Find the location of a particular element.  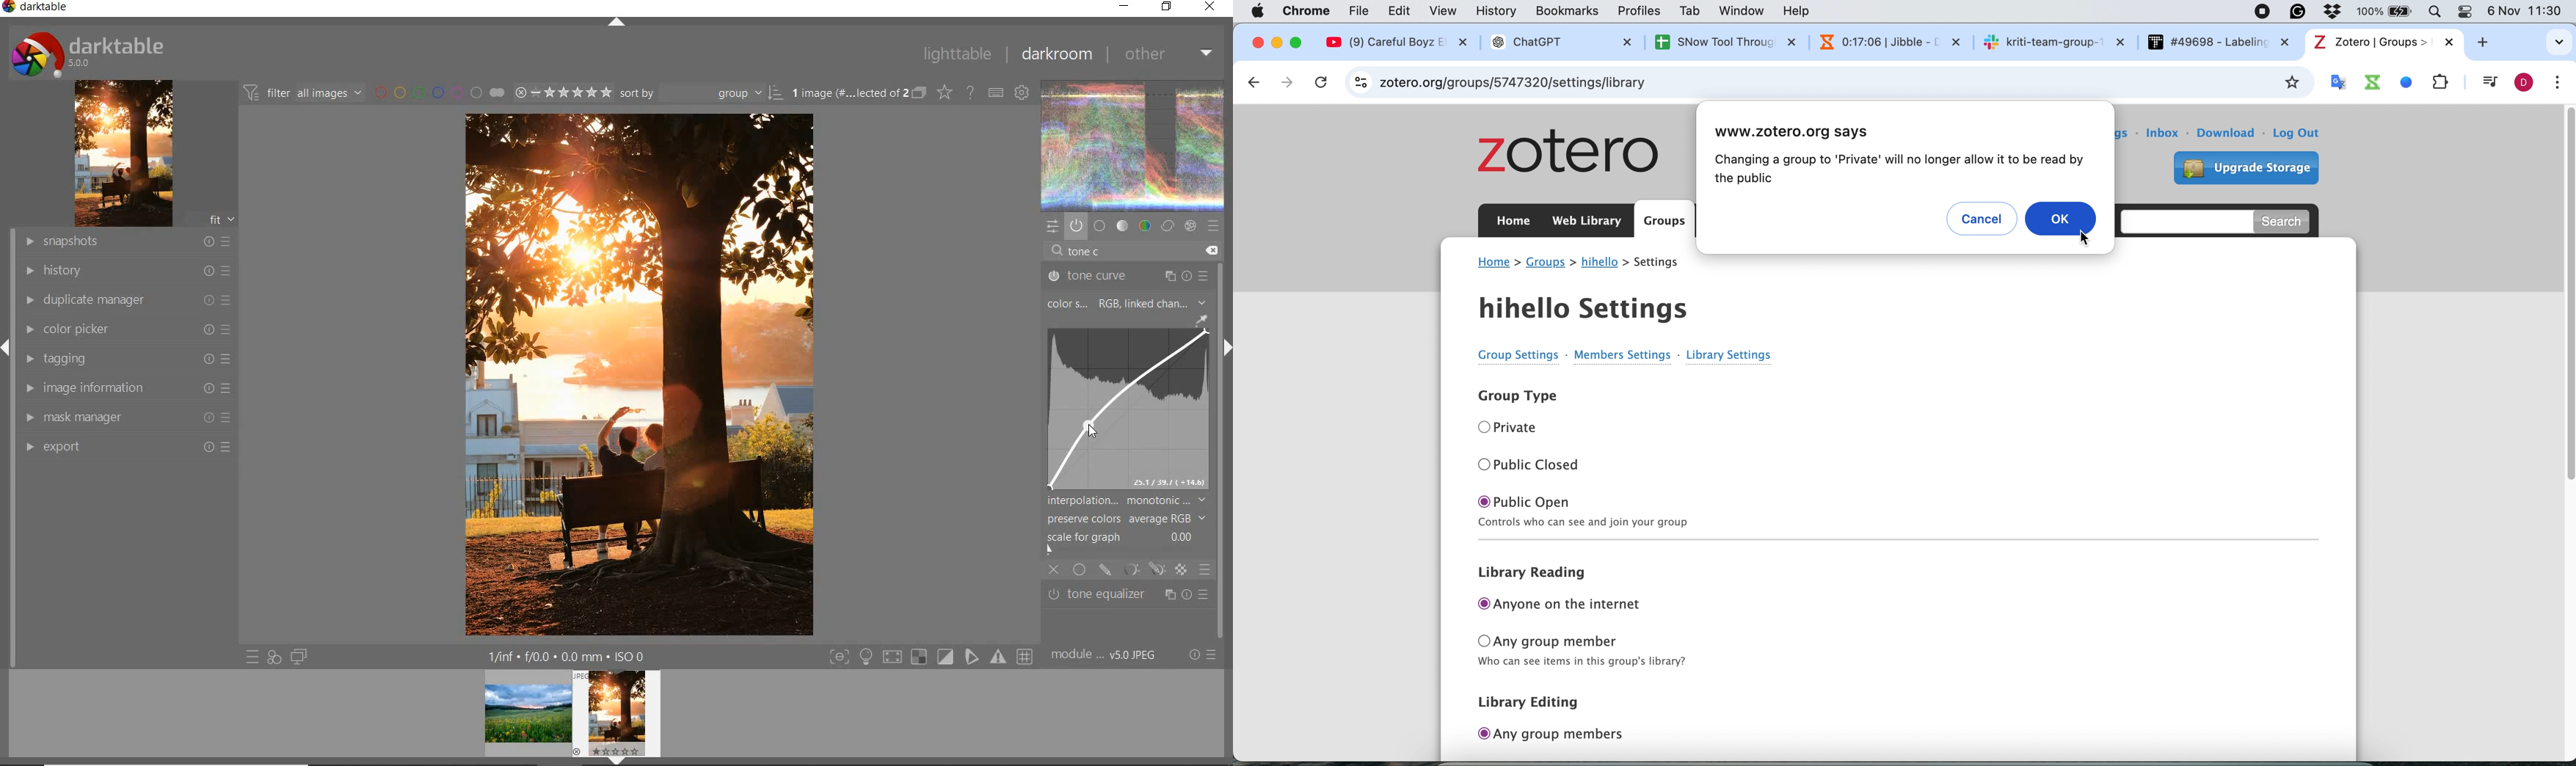

color picker is located at coordinates (123, 329).